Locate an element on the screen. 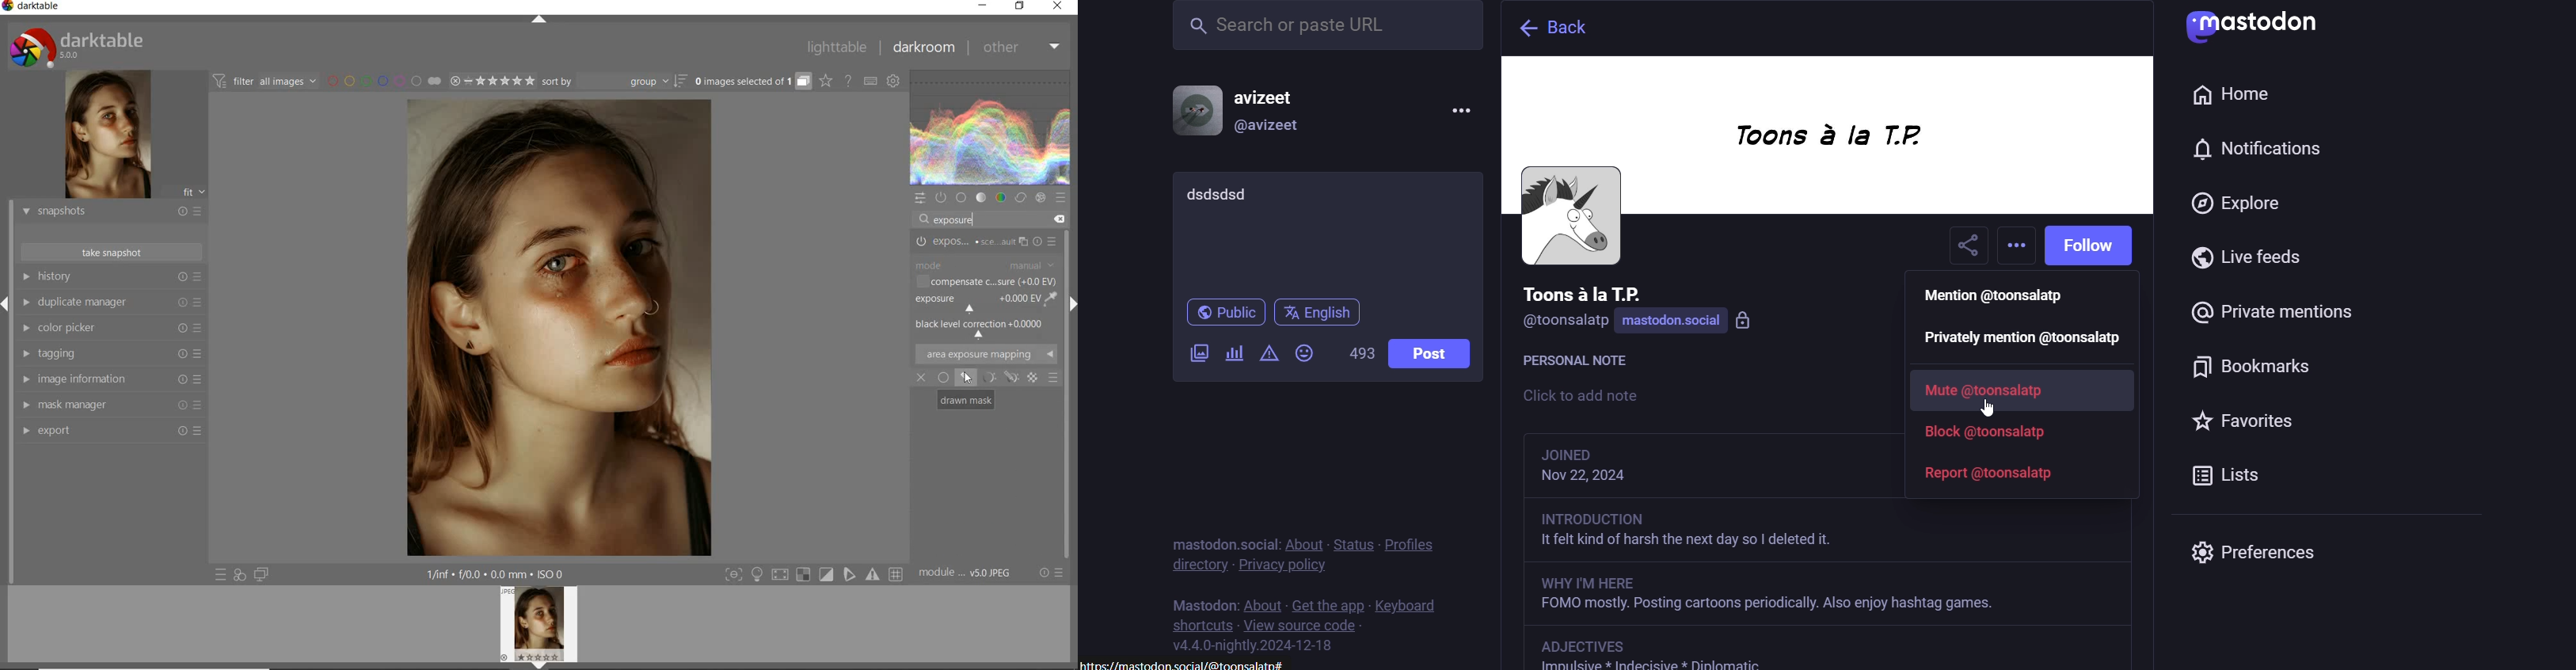  enable online help is located at coordinates (848, 82).